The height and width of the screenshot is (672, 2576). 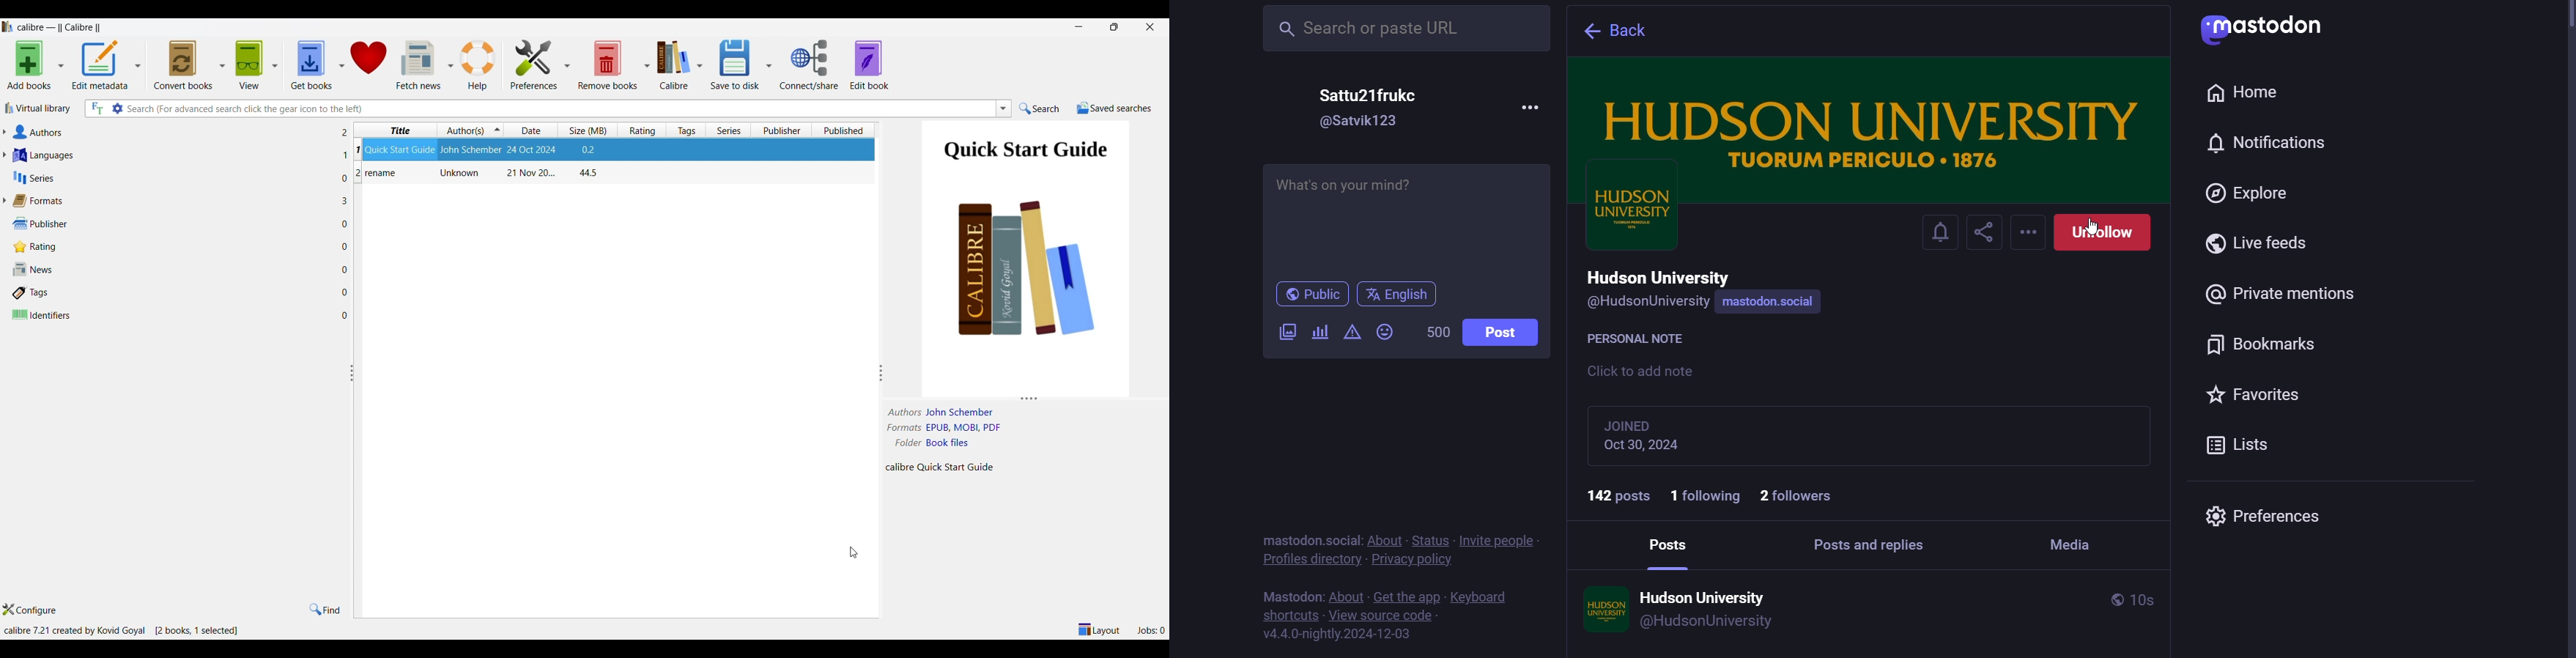 What do you see at coordinates (172, 315) in the screenshot?
I see `Identifiers` at bounding box center [172, 315].